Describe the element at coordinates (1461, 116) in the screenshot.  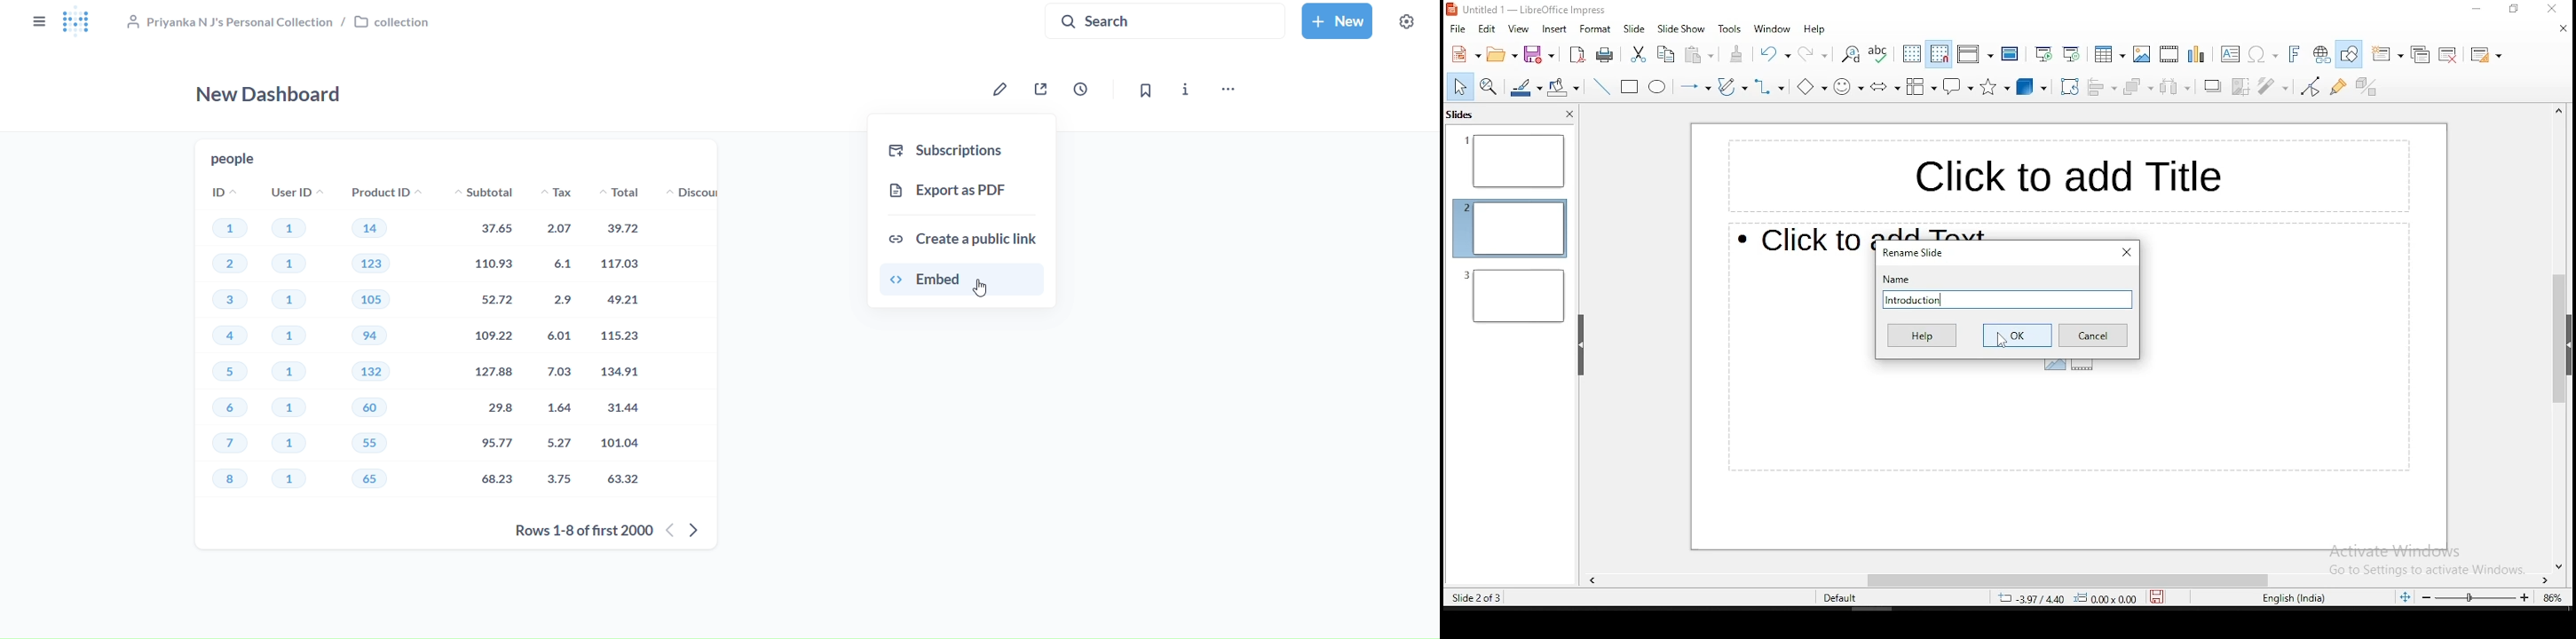
I see `slides` at that location.